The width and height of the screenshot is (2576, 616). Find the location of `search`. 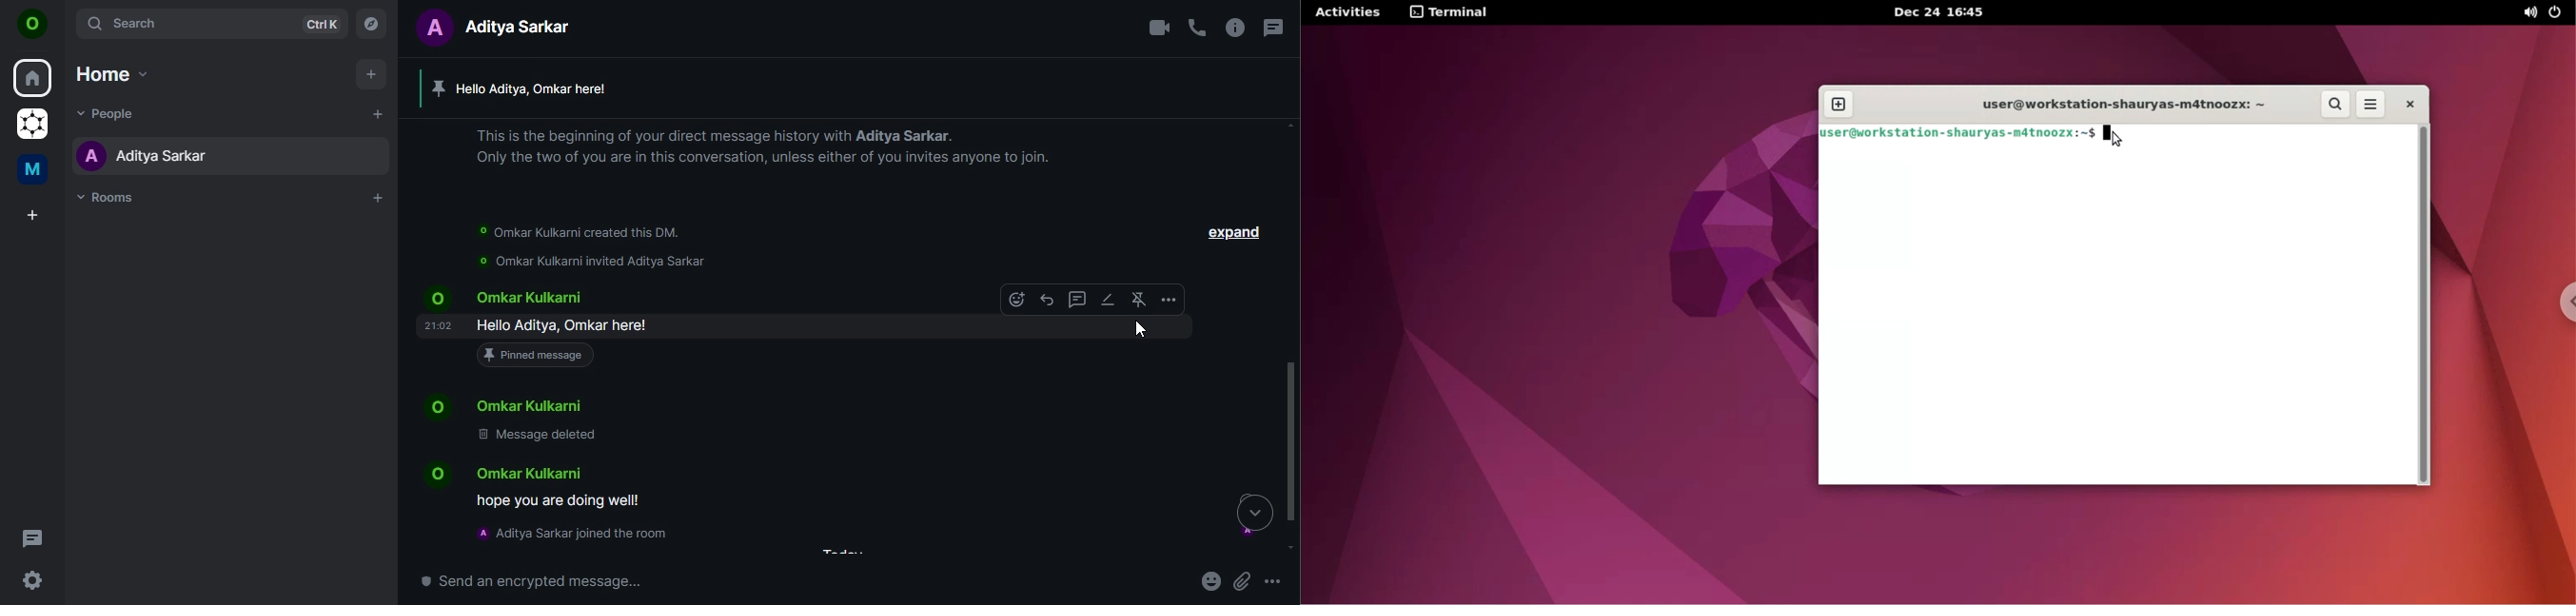

search is located at coordinates (211, 23).